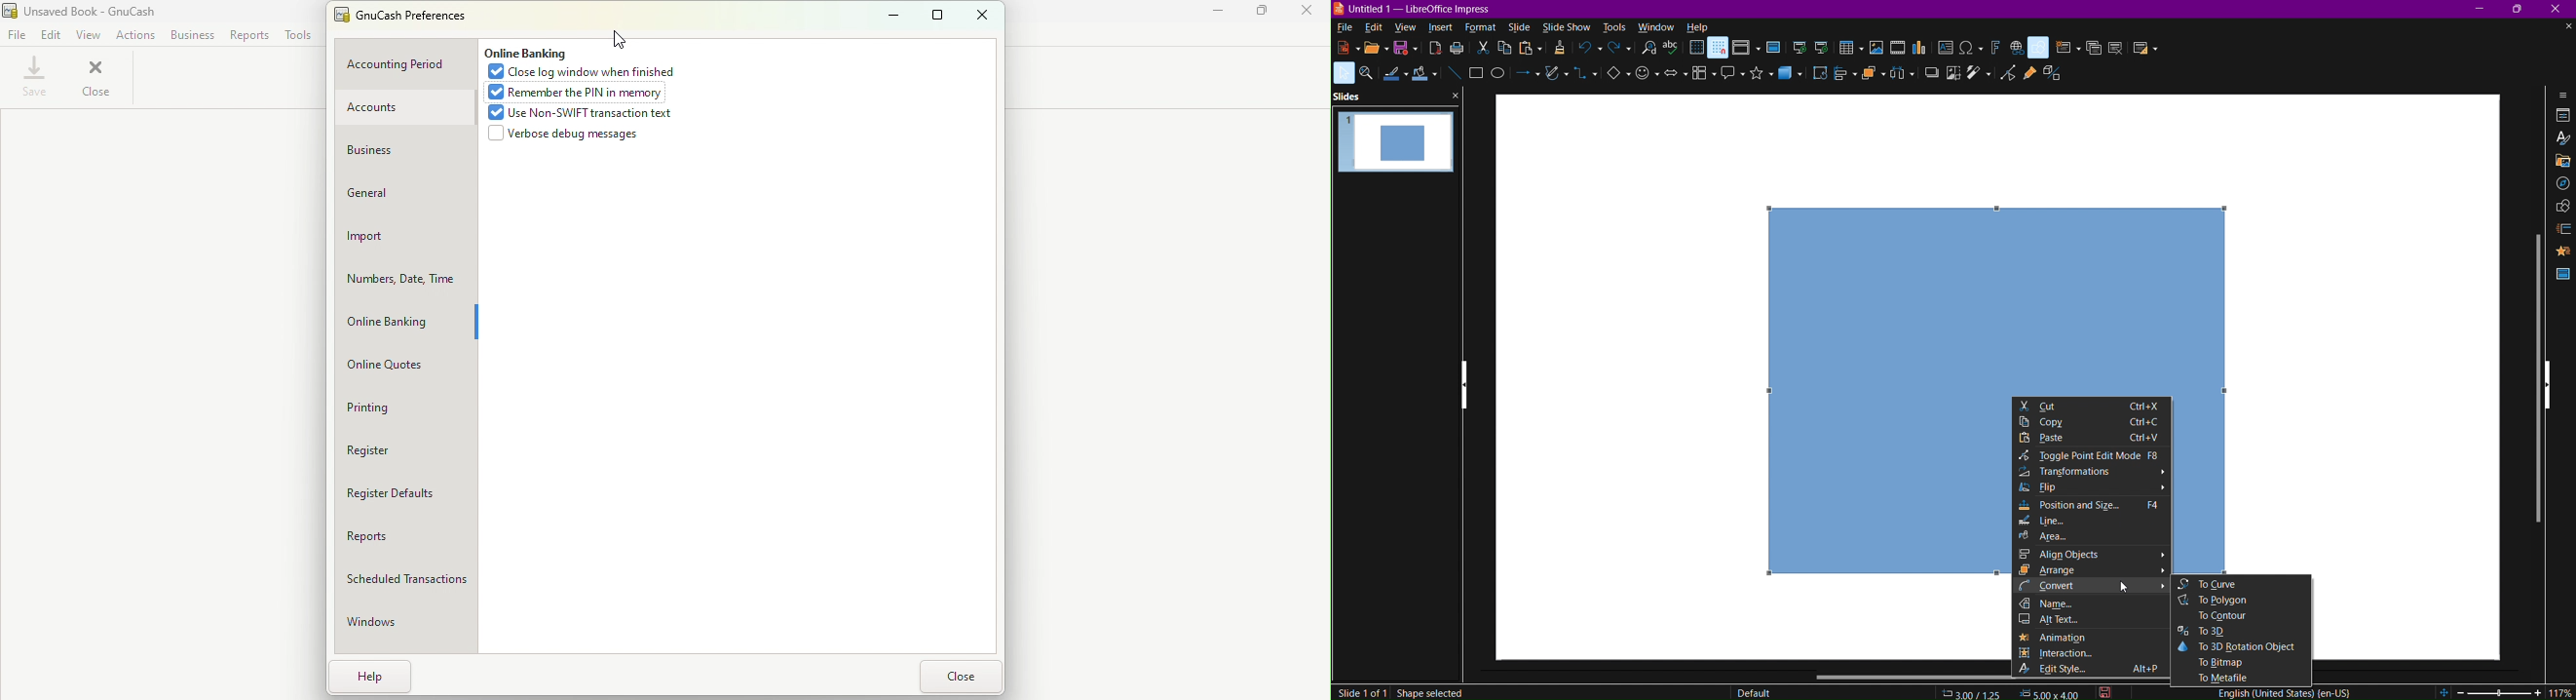  I want to click on Toggle Extrusion, so click(2054, 73).